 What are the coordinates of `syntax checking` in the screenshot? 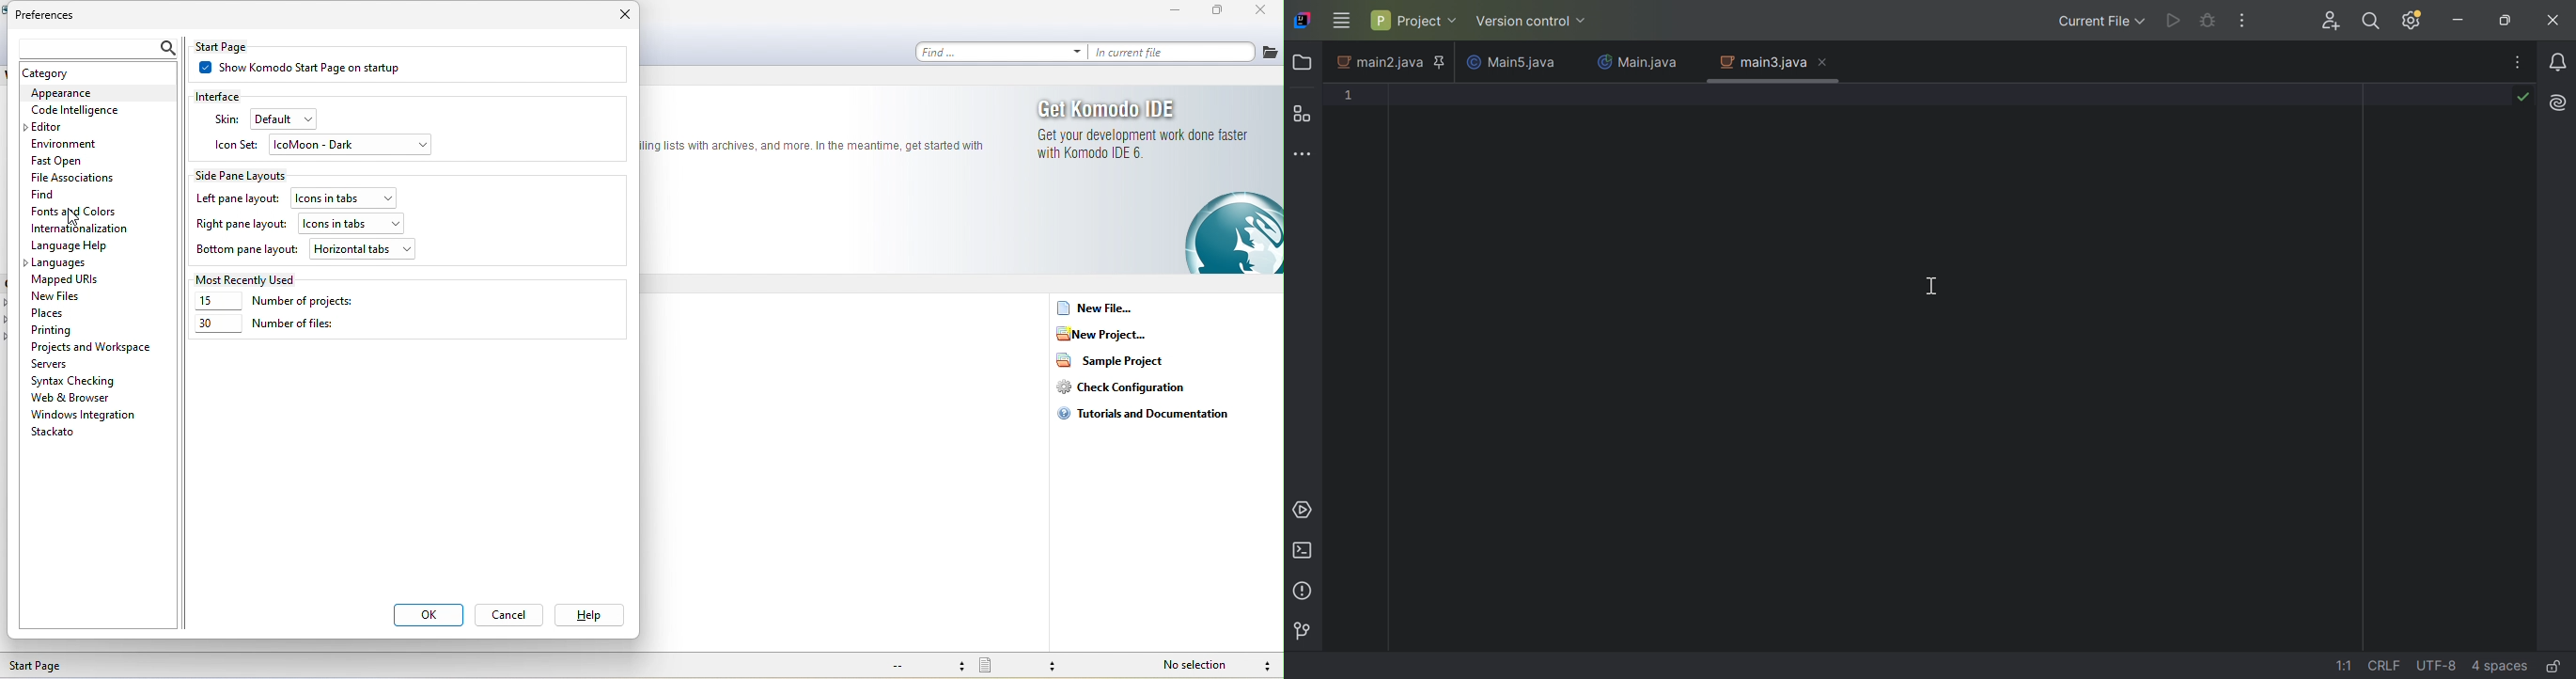 It's located at (1265, 665).